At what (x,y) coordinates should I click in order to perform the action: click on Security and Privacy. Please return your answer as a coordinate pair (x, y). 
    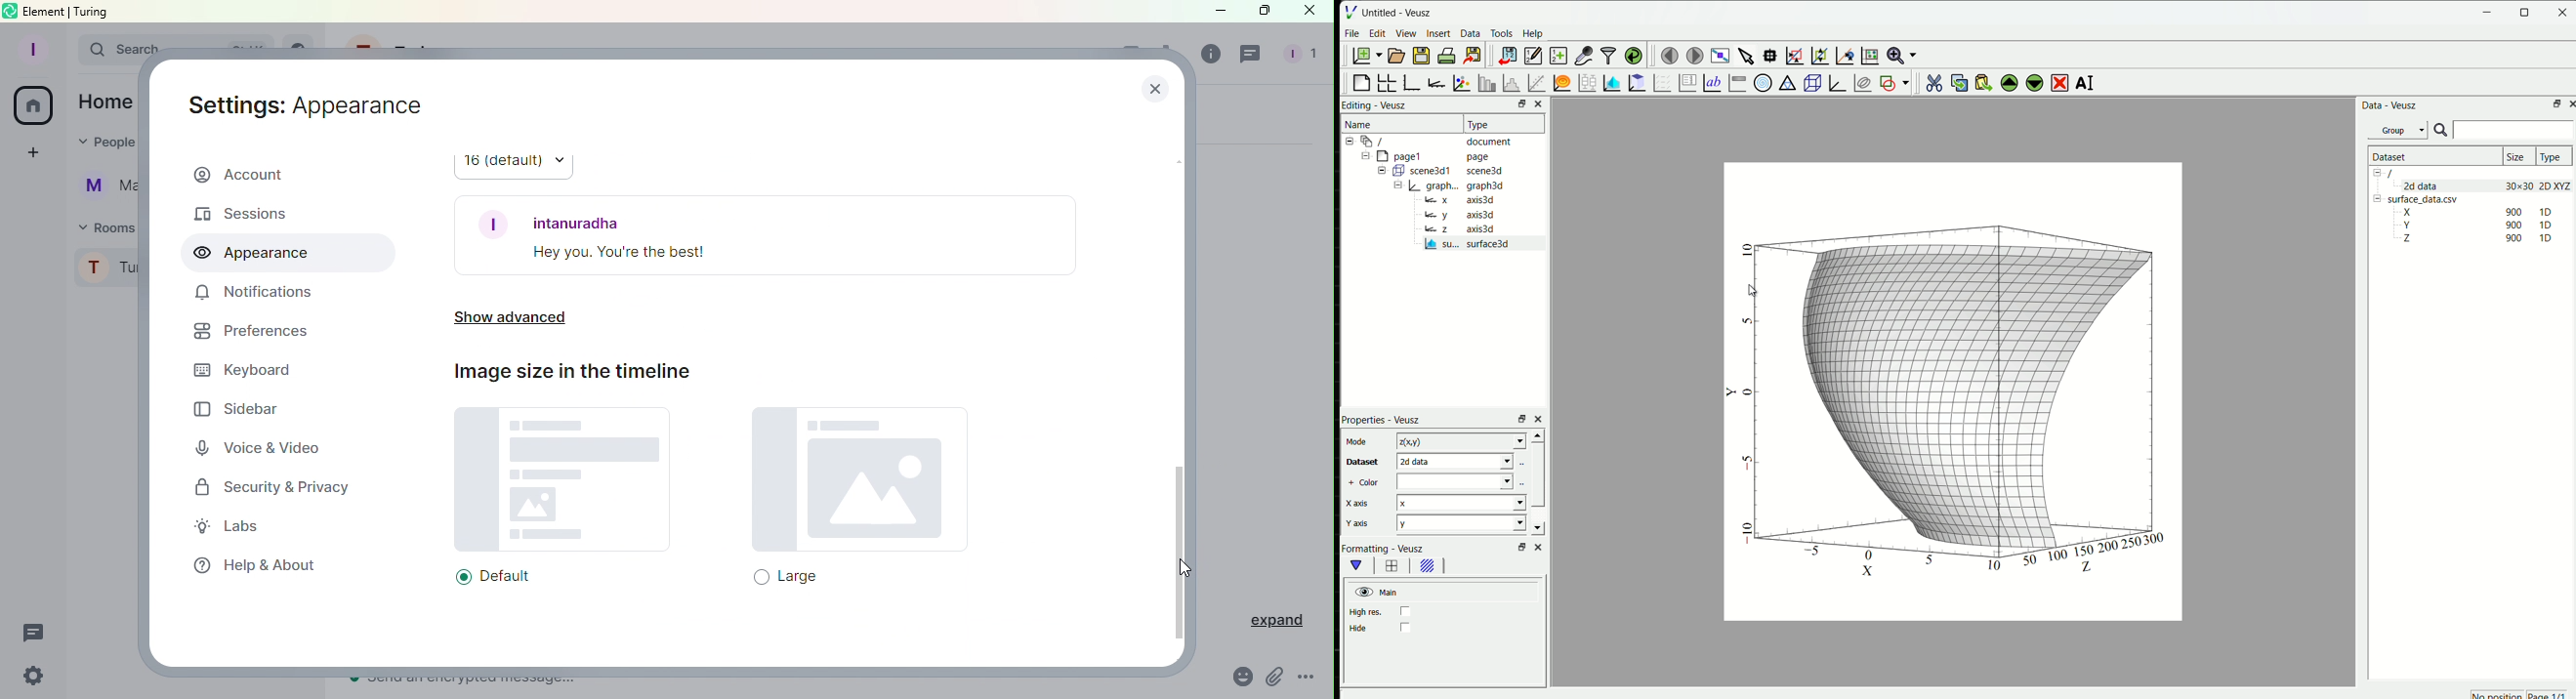
    Looking at the image, I should click on (272, 488).